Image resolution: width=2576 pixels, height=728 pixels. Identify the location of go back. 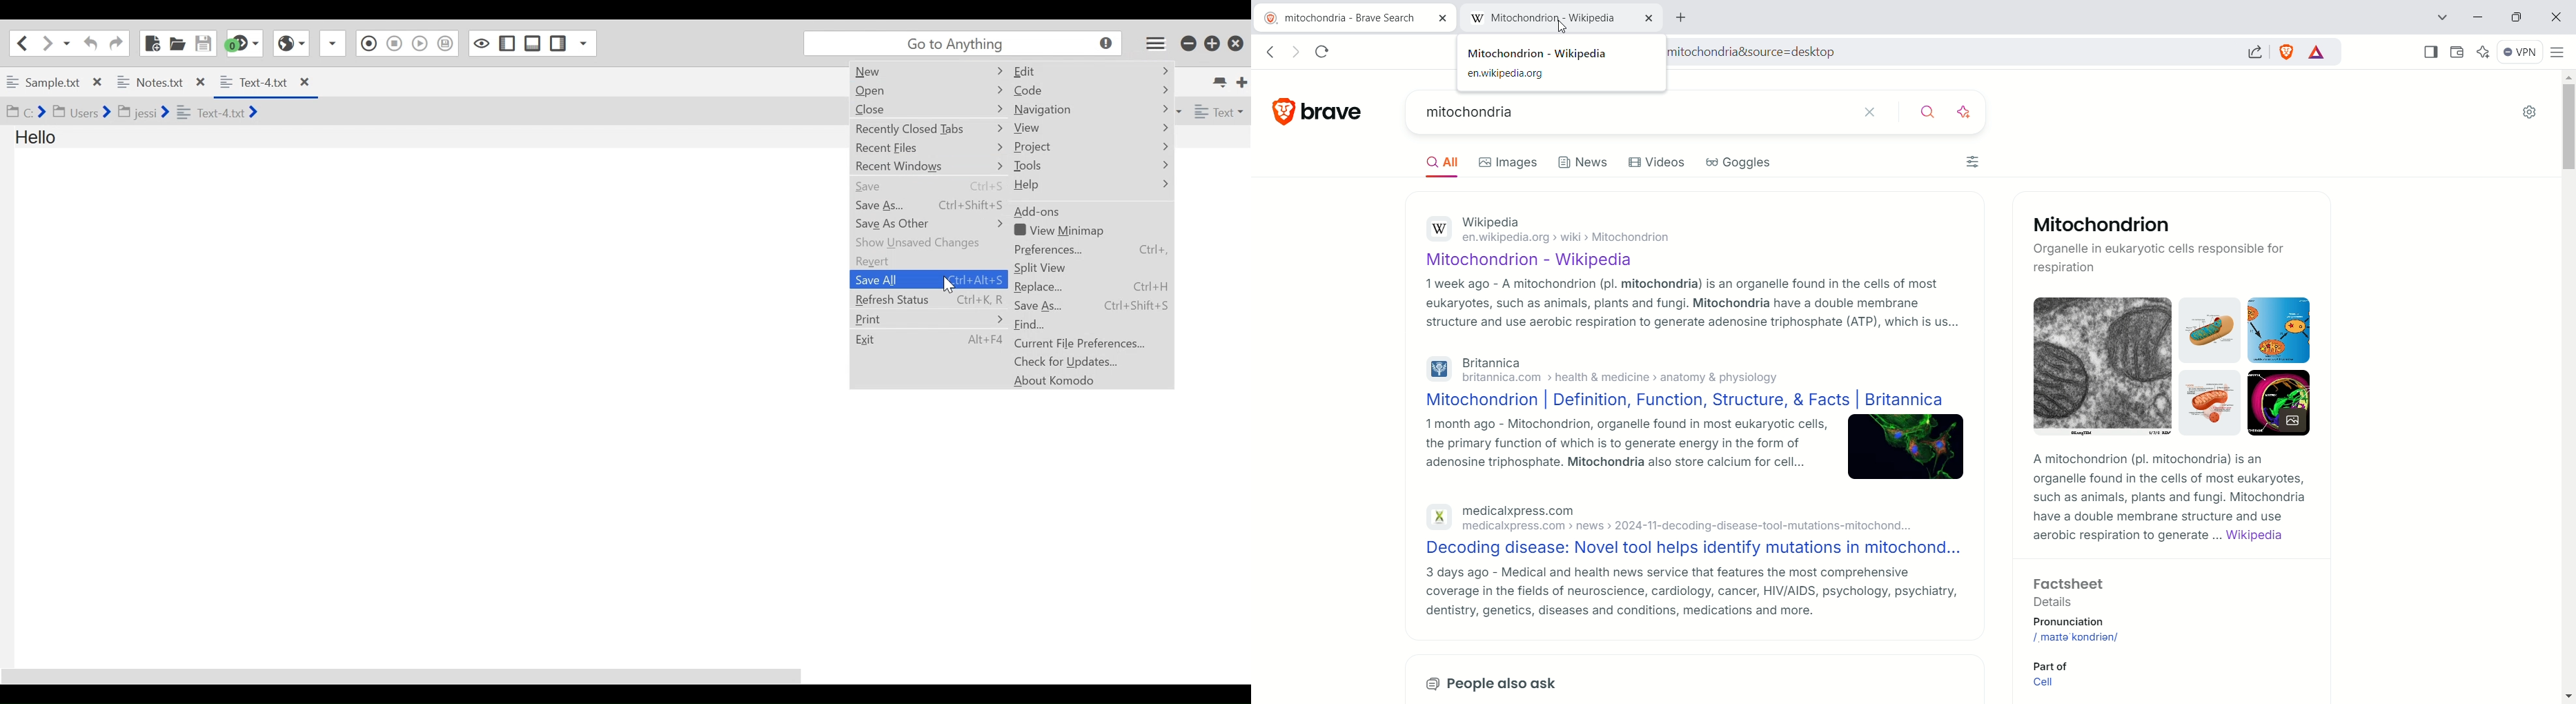
(1268, 52).